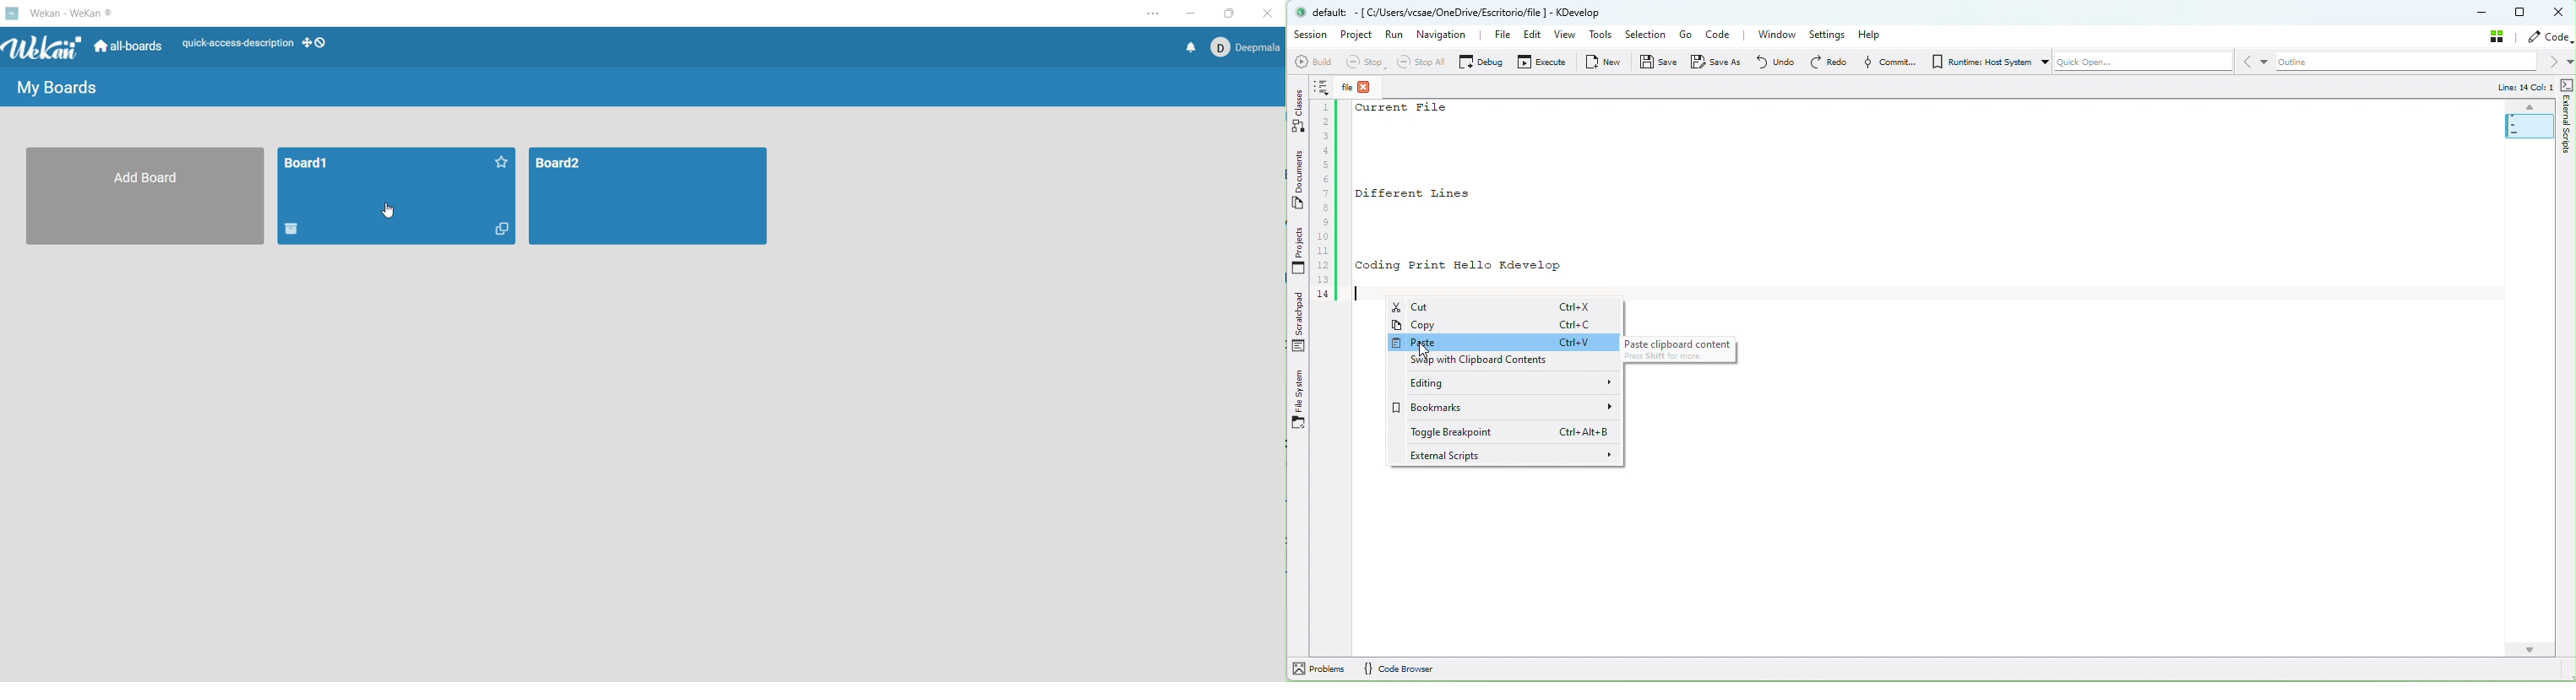 Image resolution: width=2576 pixels, height=700 pixels. What do you see at coordinates (1829, 35) in the screenshot?
I see `Settings` at bounding box center [1829, 35].